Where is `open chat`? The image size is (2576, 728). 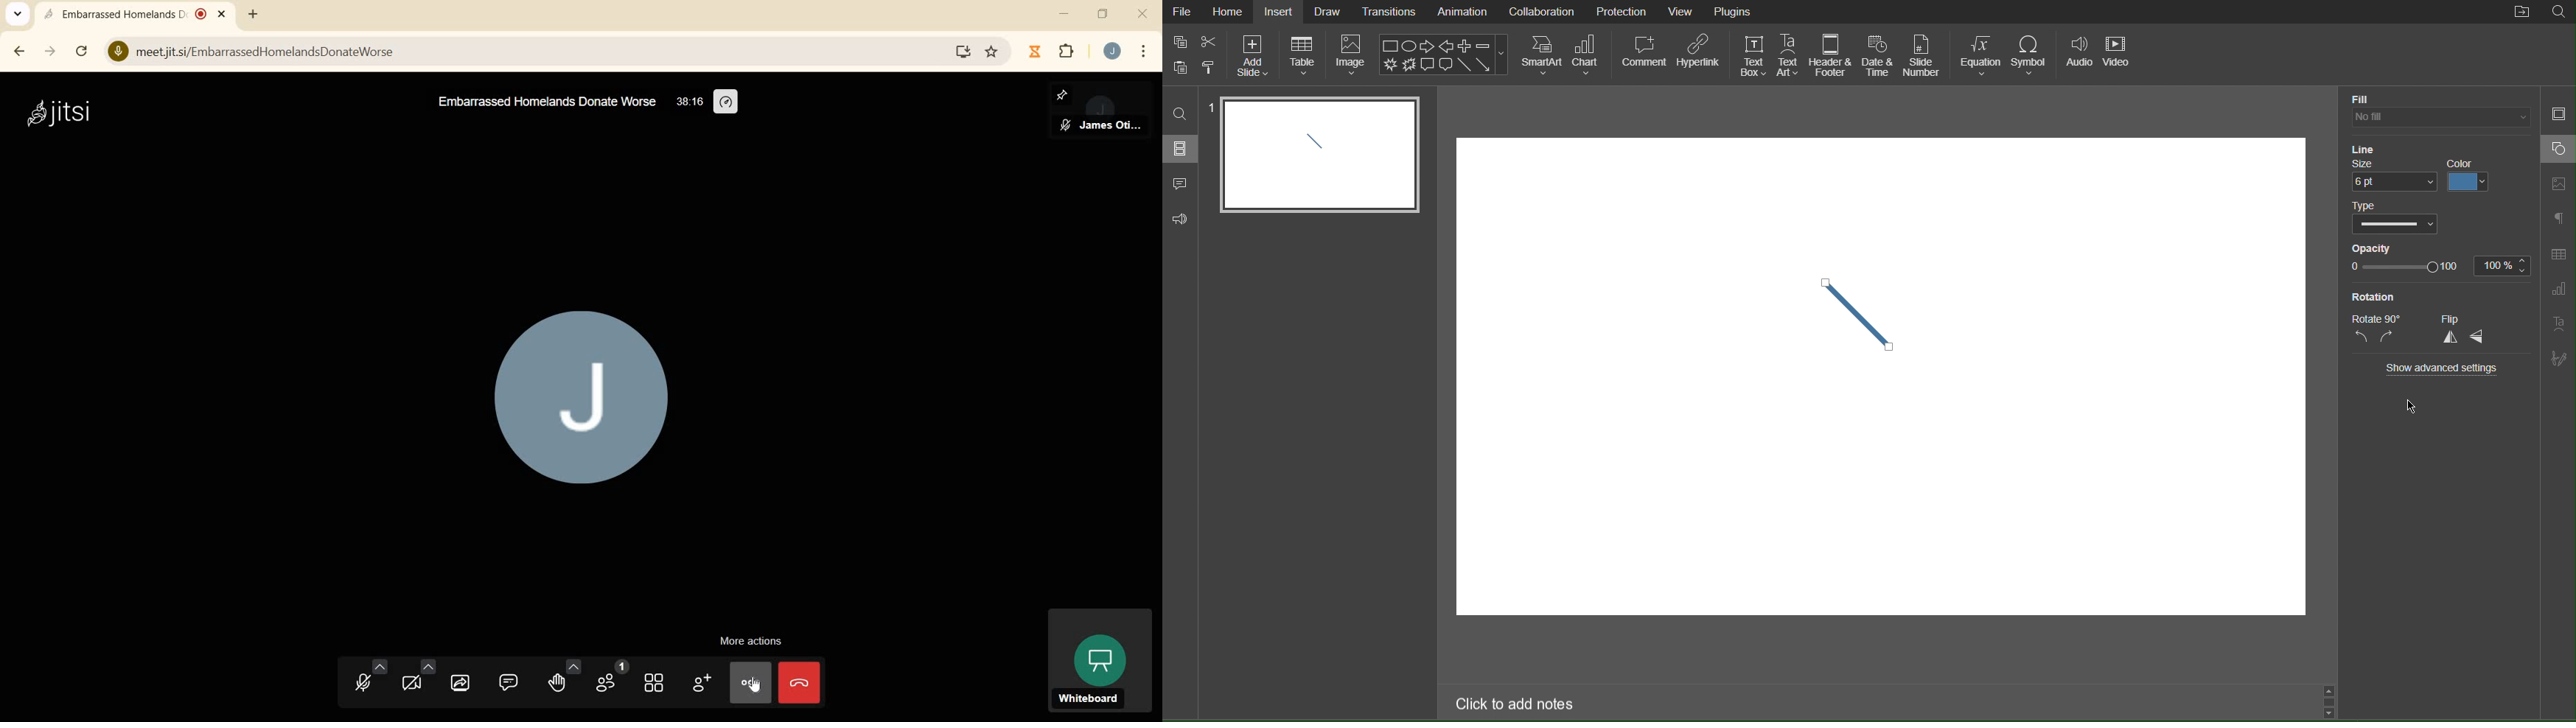
open chat is located at coordinates (509, 683).